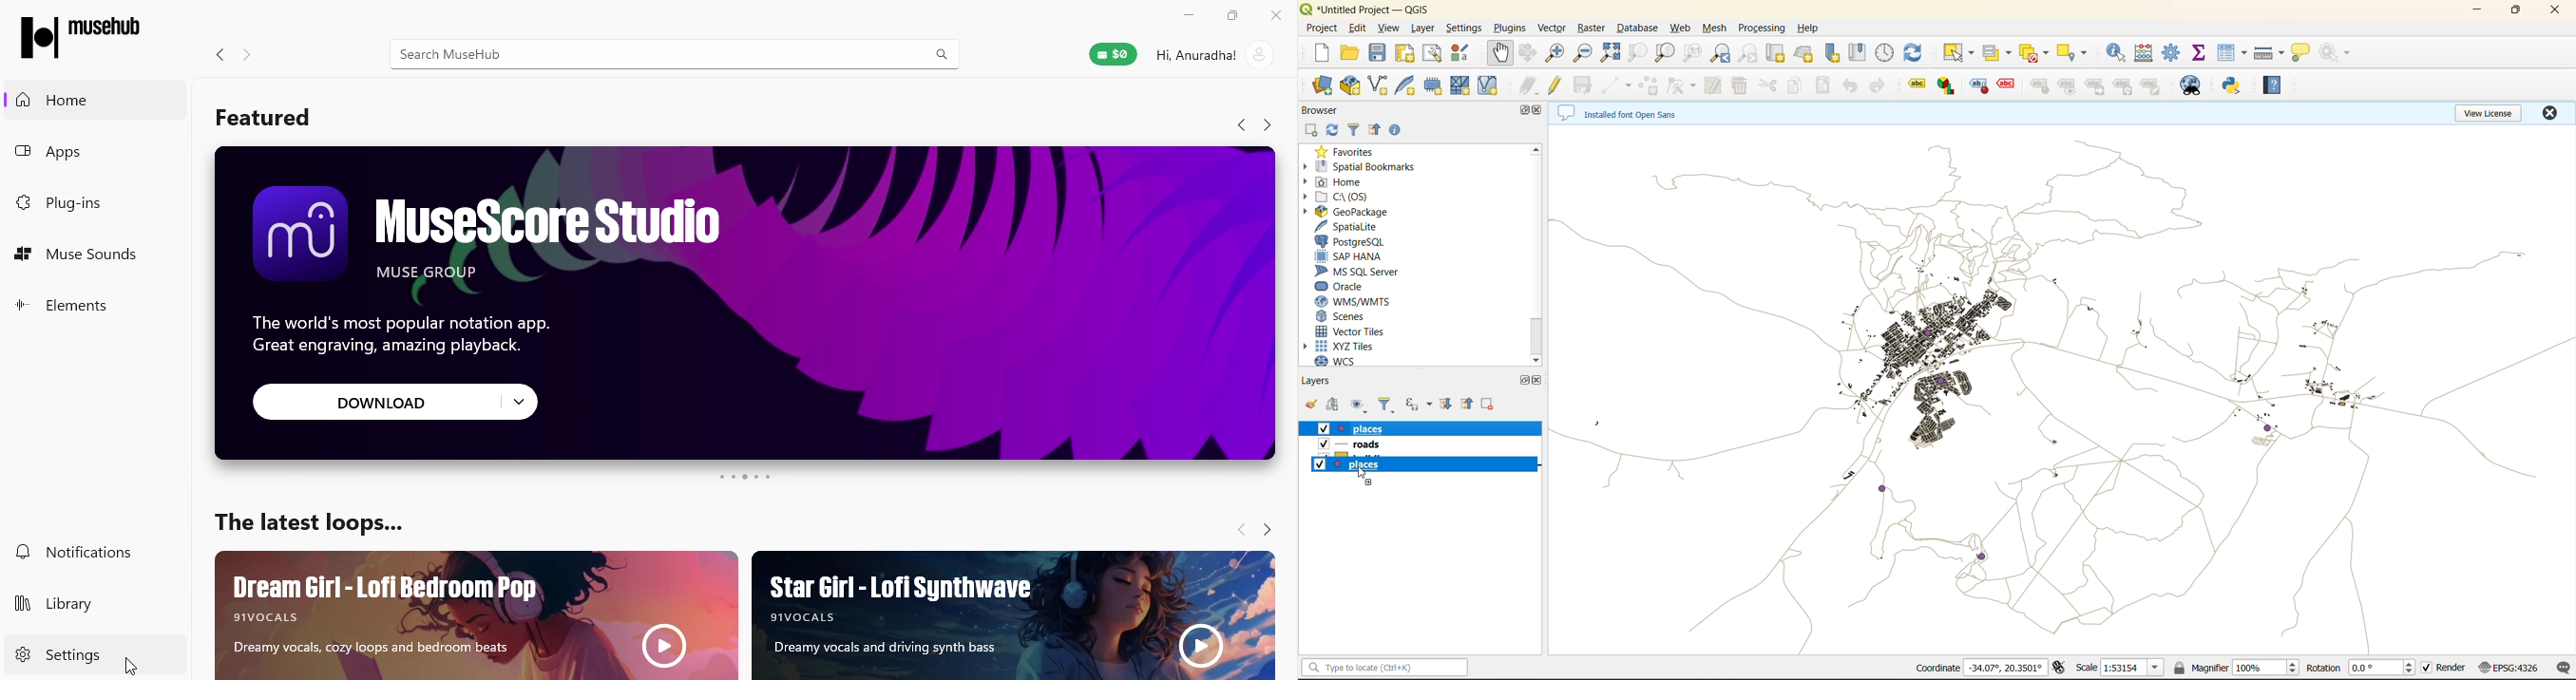 The image size is (2576, 700). I want to click on collapse all, so click(1377, 131).